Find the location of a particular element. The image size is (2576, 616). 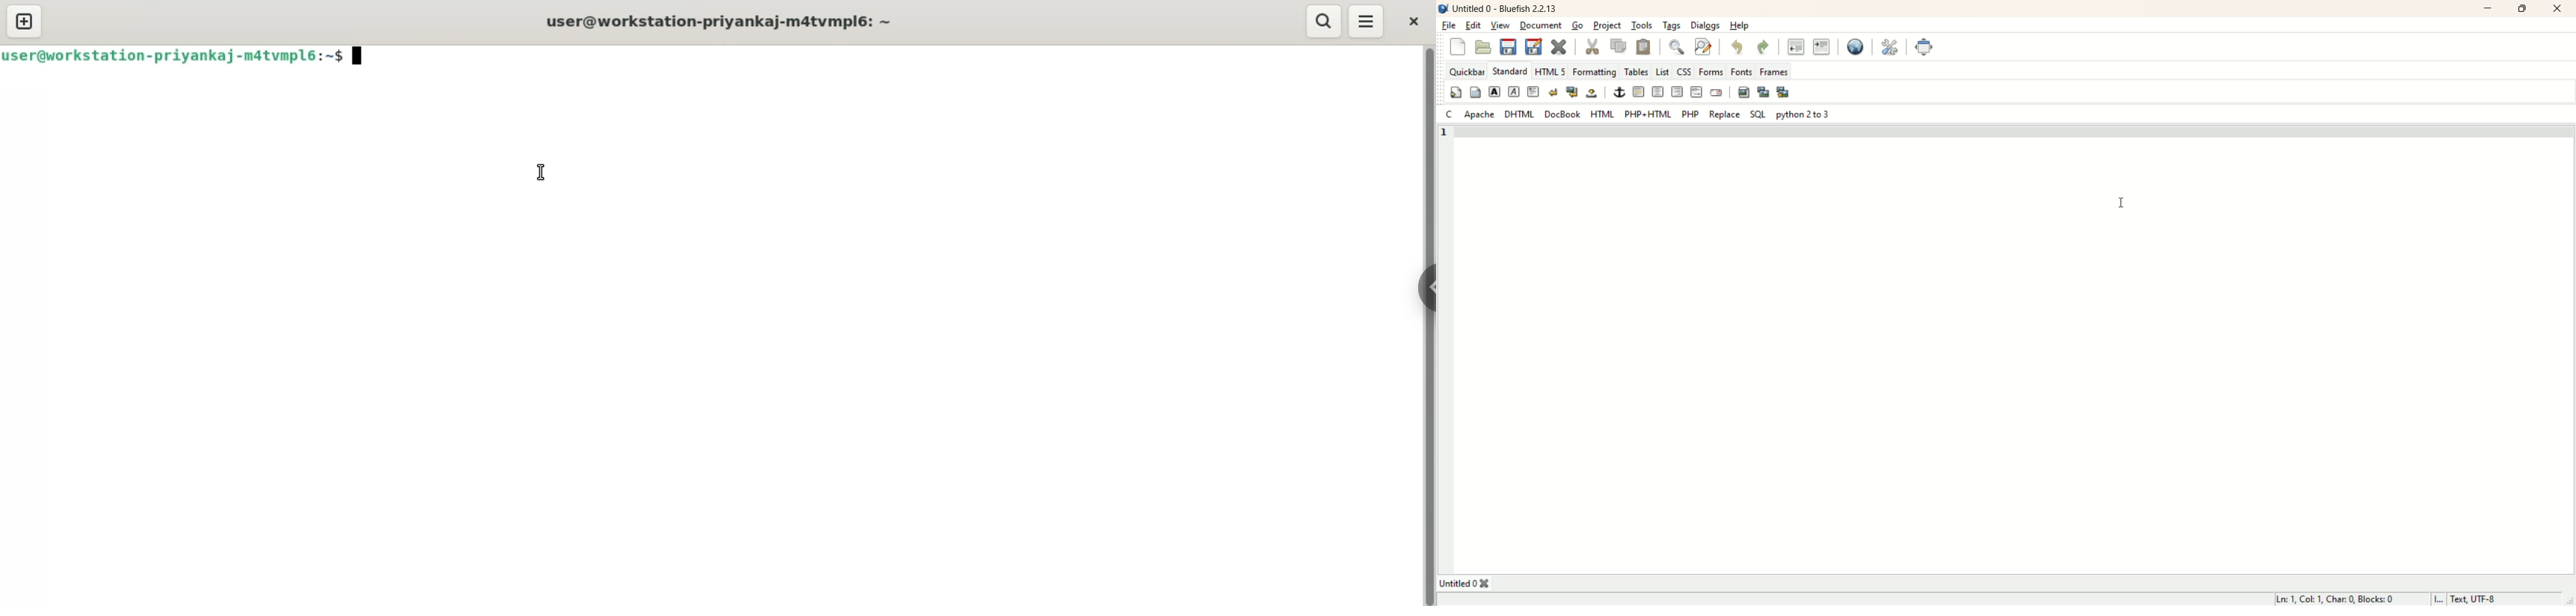

frames is located at coordinates (1773, 71).